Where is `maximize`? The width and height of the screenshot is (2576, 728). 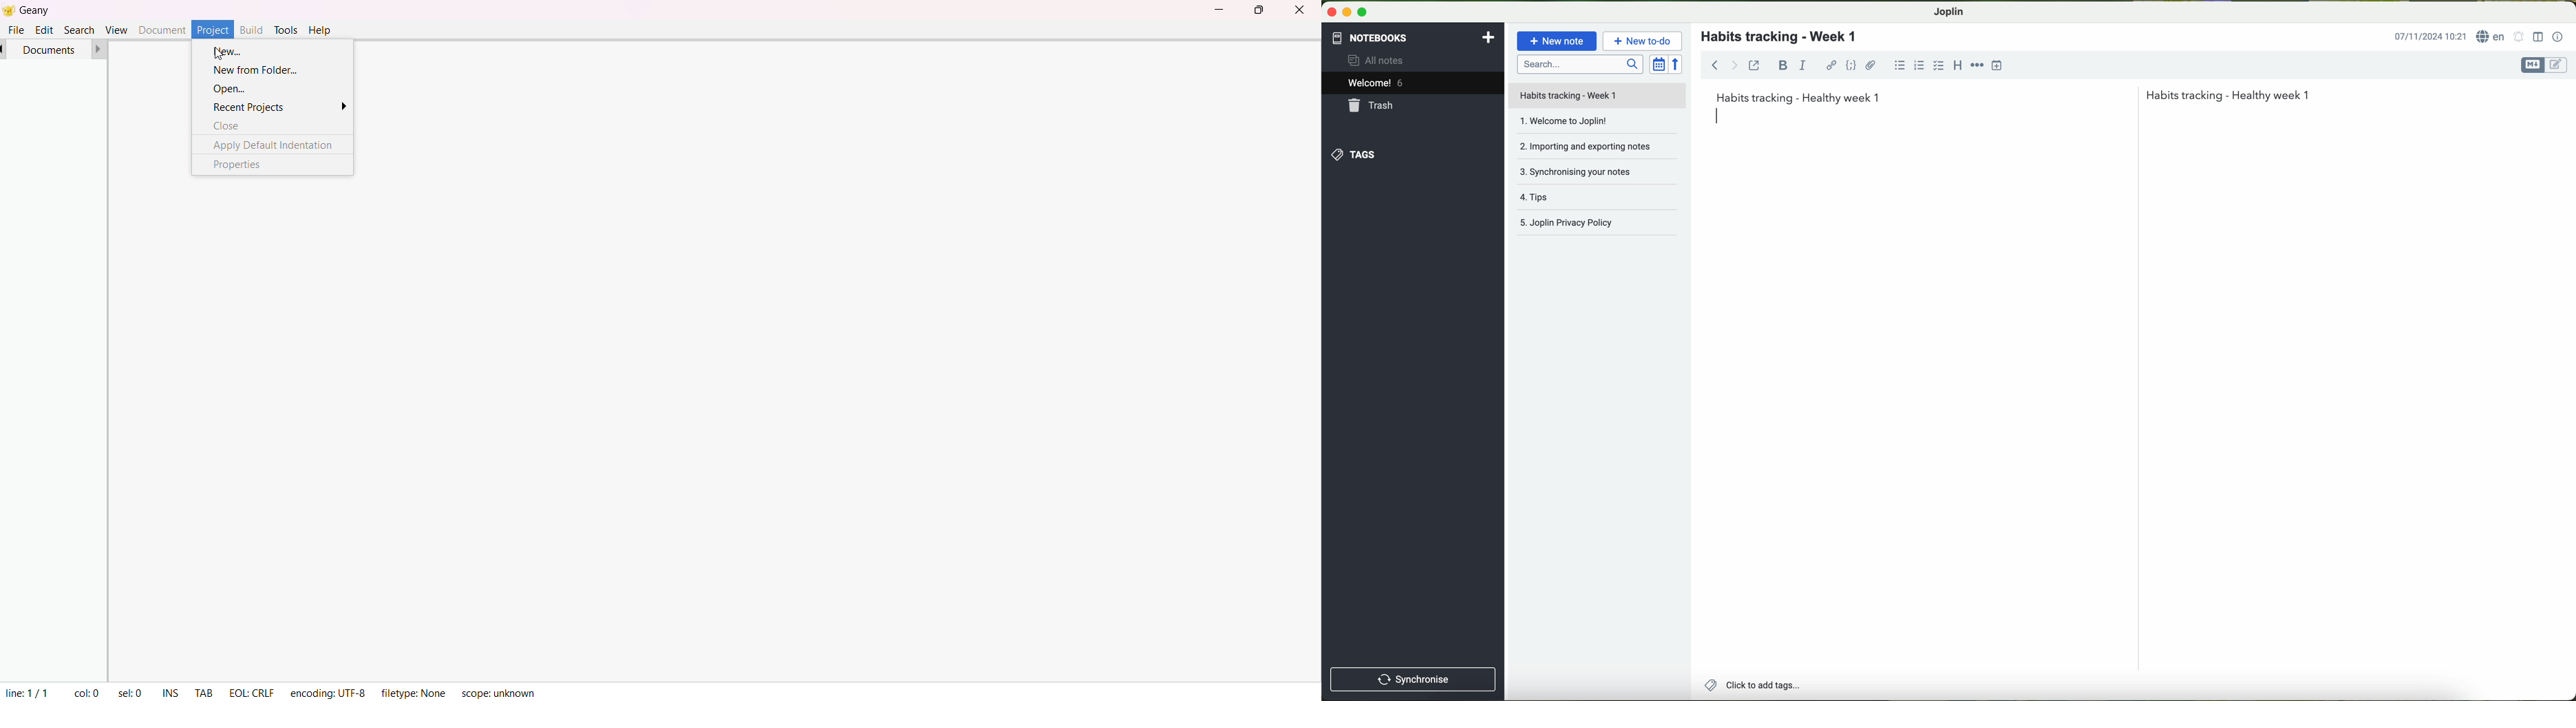
maximize is located at coordinates (1258, 10).